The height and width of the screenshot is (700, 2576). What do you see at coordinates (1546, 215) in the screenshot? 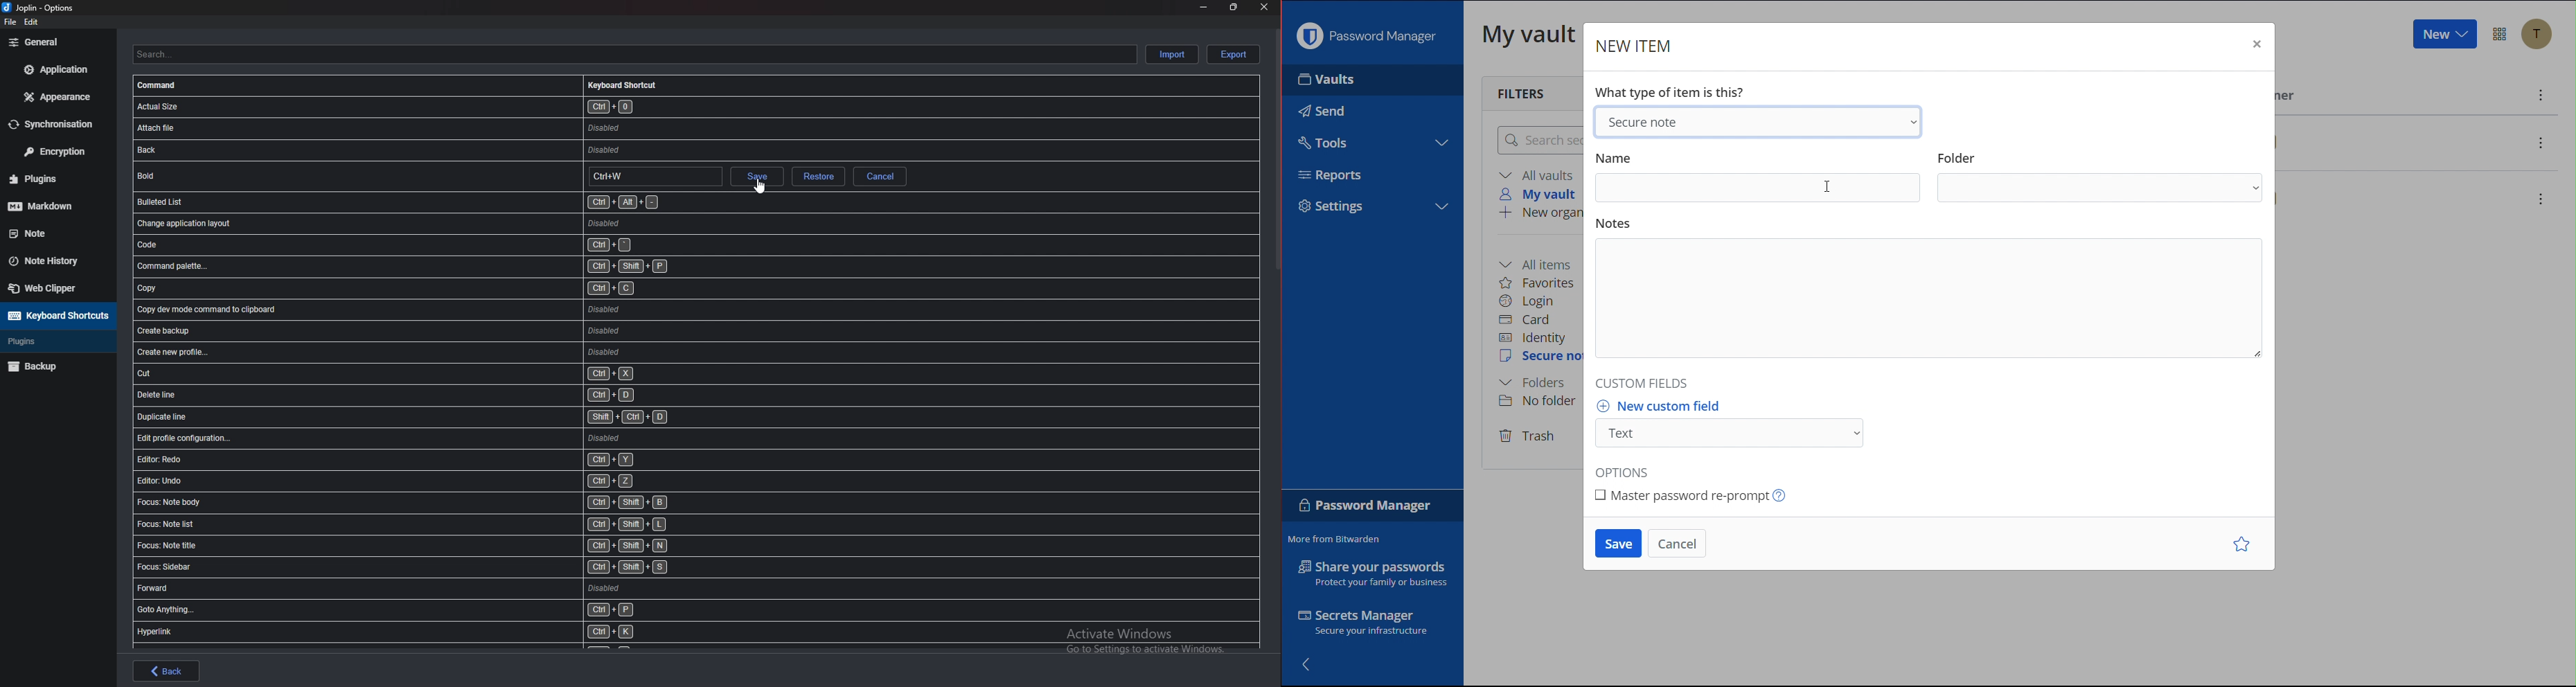
I see `New organization` at bounding box center [1546, 215].